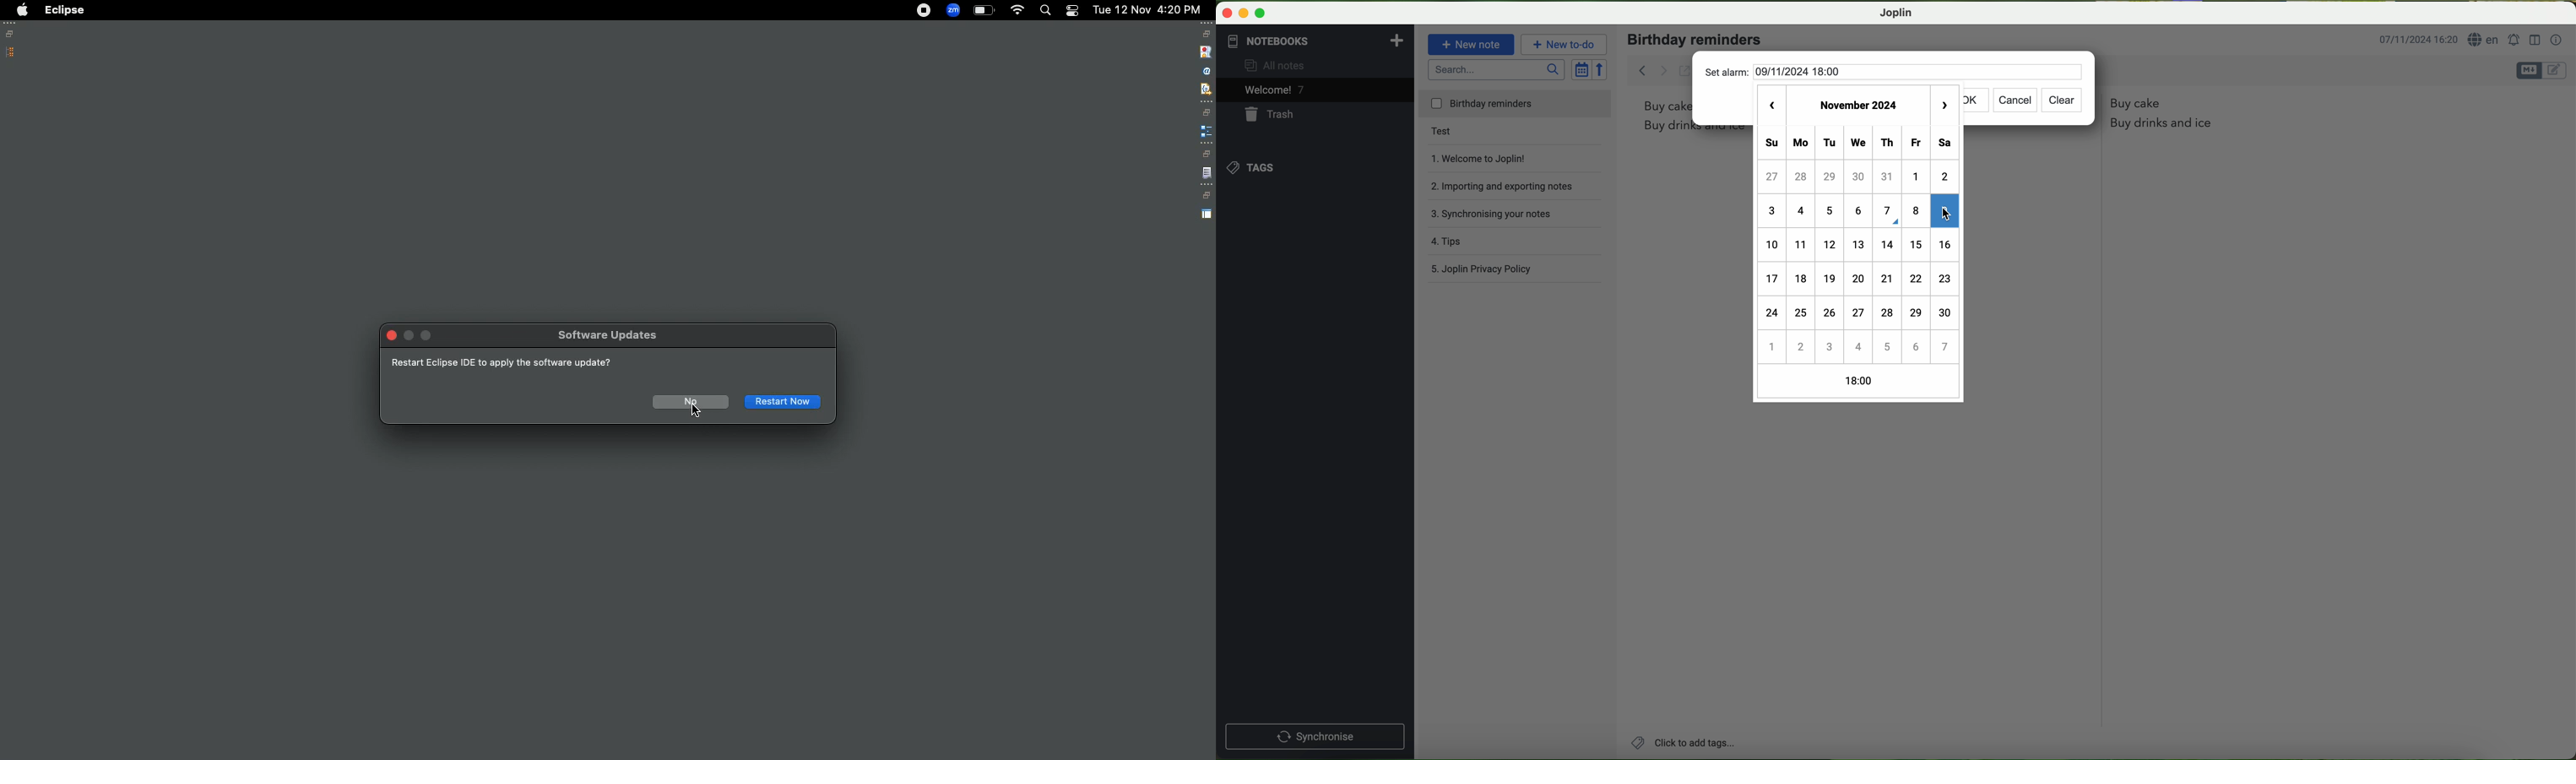 Image resolution: width=2576 pixels, height=784 pixels. Describe the element at coordinates (1859, 244) in the screenshot. I see `calender` at that location.